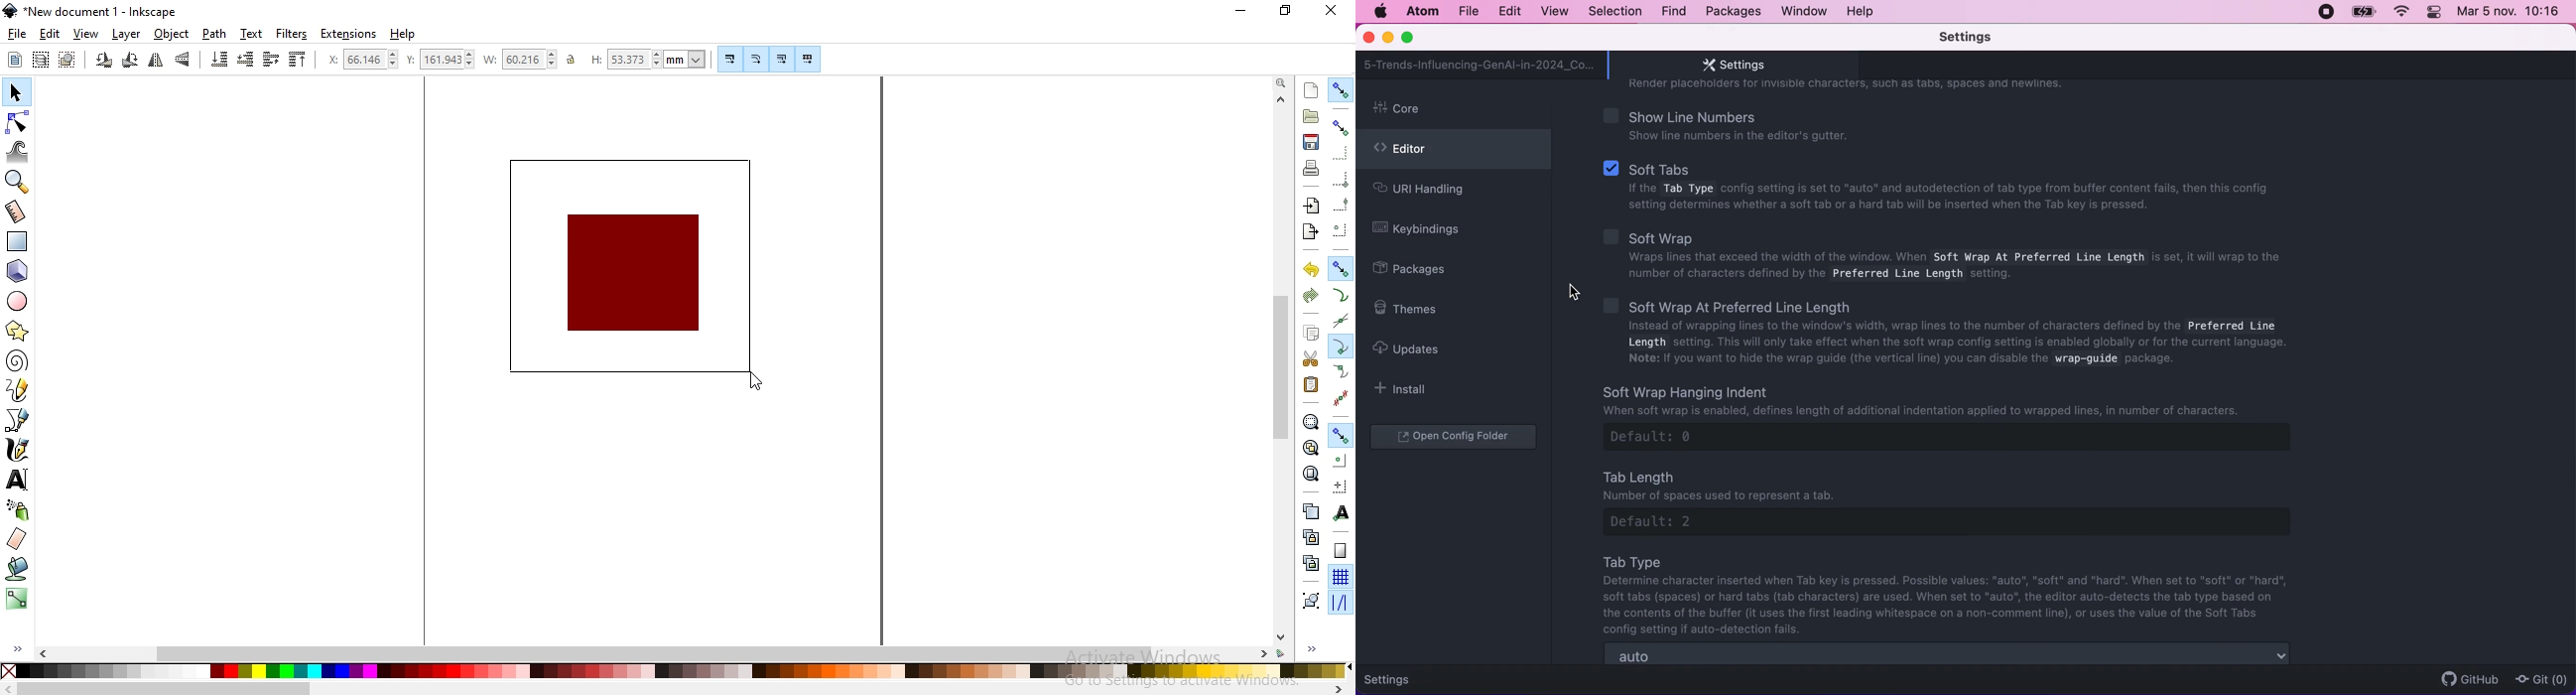 Image resolution: width=2576 pixels, height=700 pixels. Describe the element at coordinates (220, 60) in the screenshot. I see `lower selection to bottom` at that location.